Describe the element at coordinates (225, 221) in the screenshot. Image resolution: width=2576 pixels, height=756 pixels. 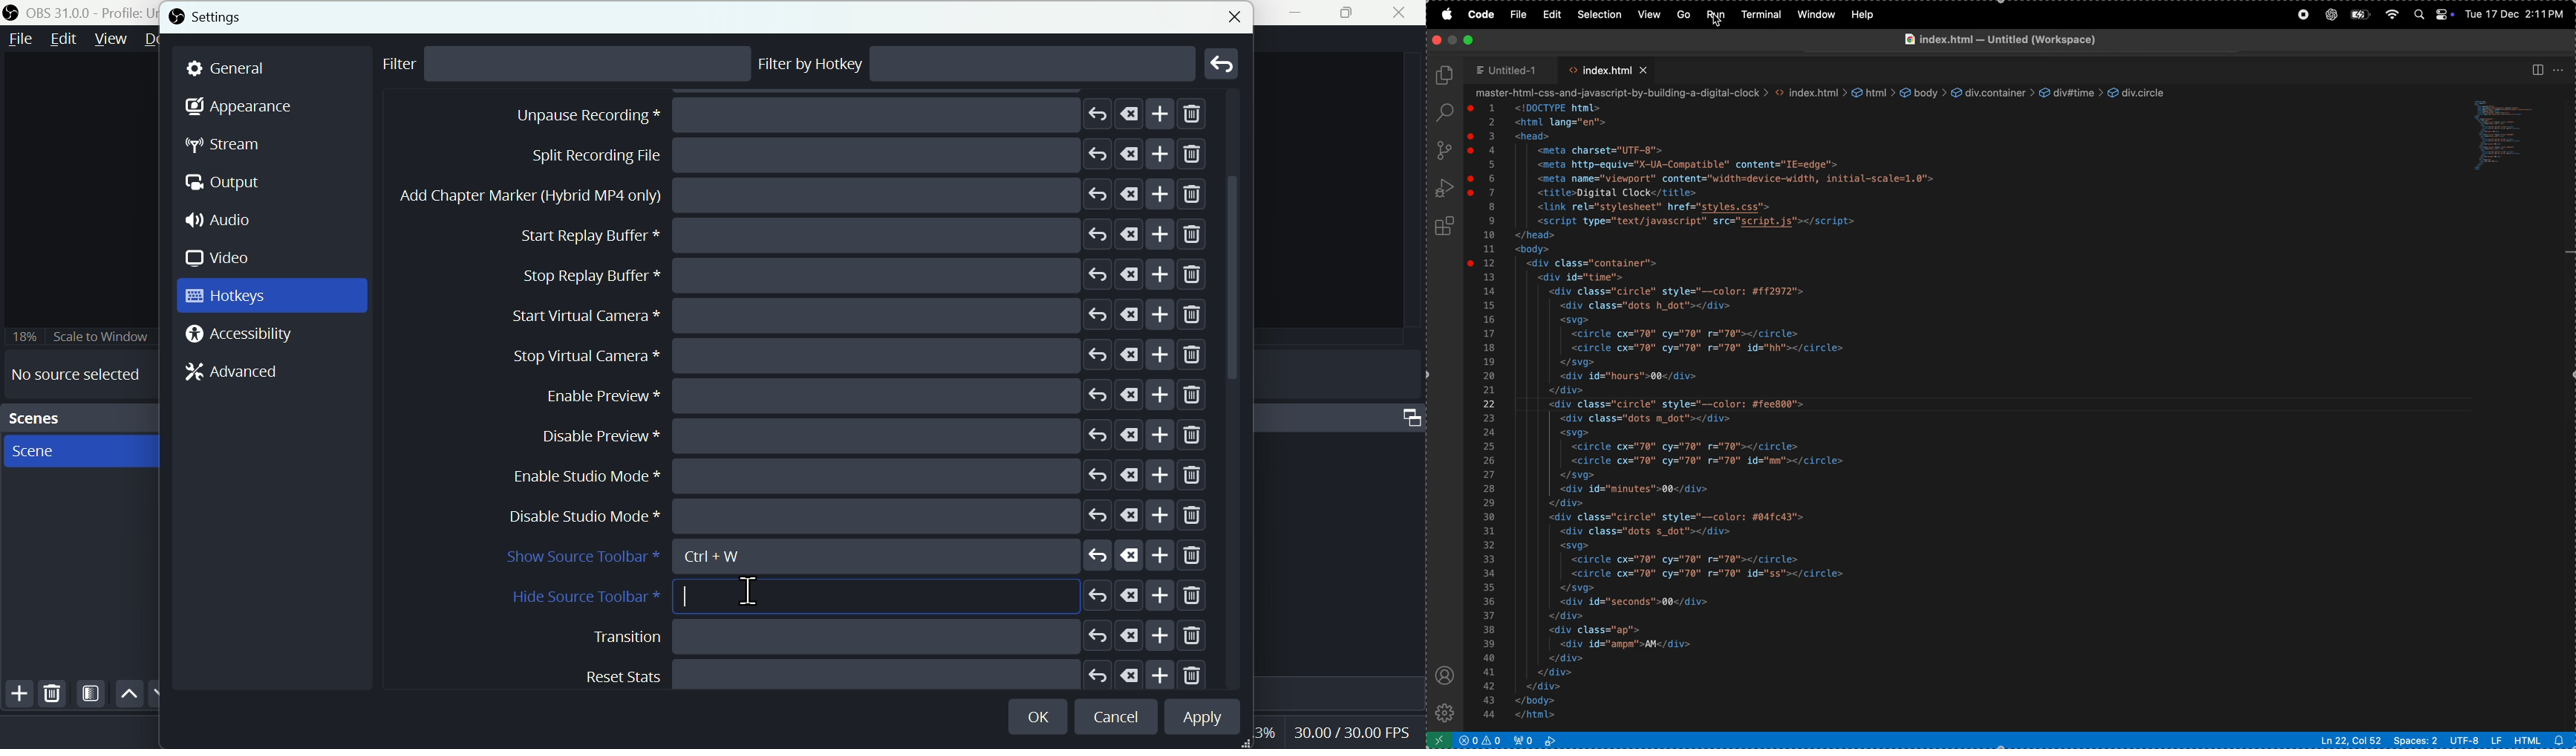
I see `Audio` at that location.